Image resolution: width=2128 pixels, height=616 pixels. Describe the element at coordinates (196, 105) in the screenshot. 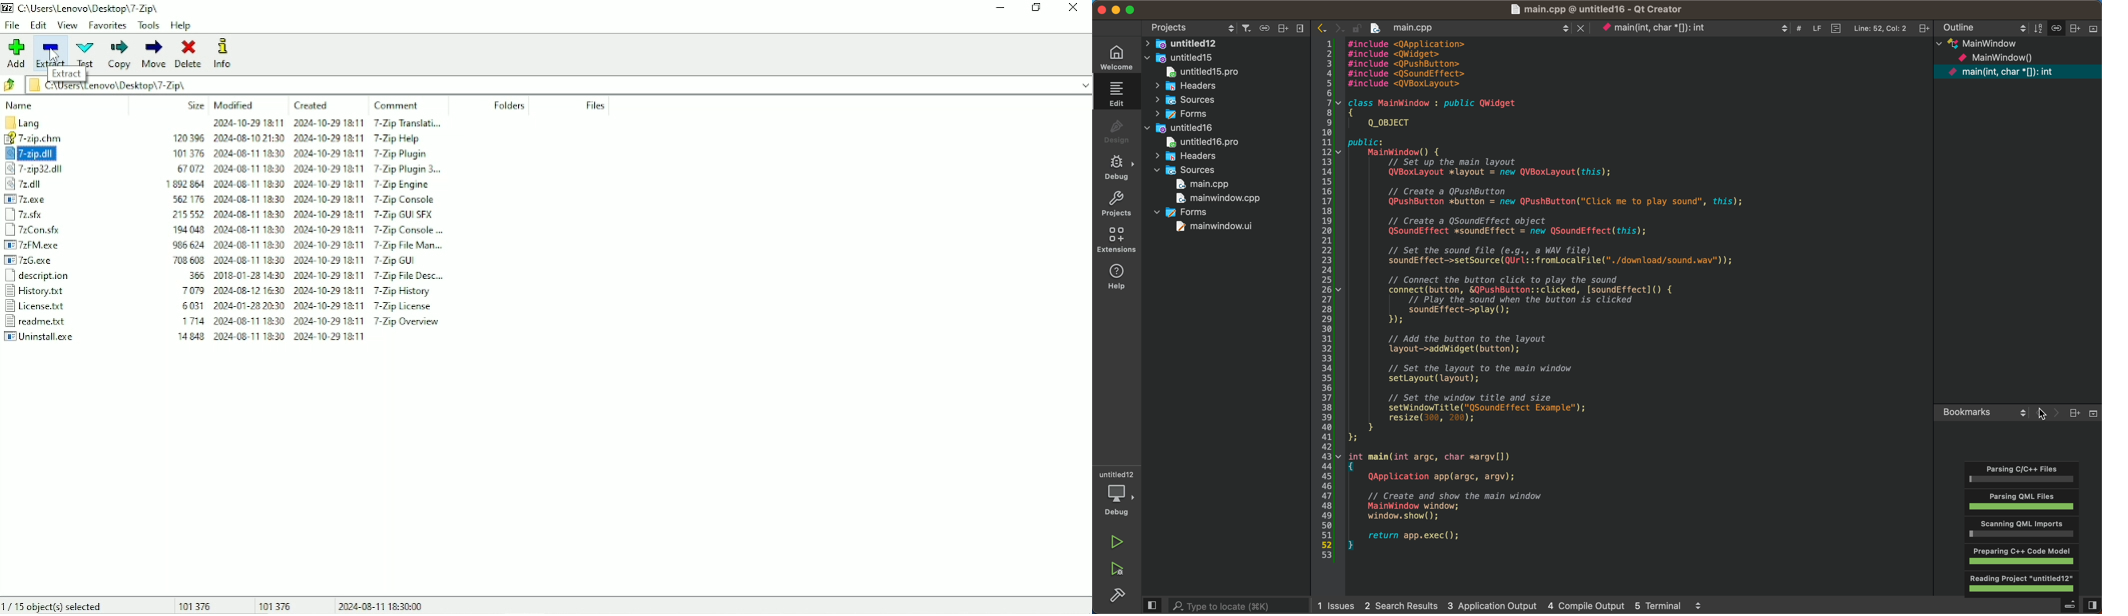

I see `Size` at that location.